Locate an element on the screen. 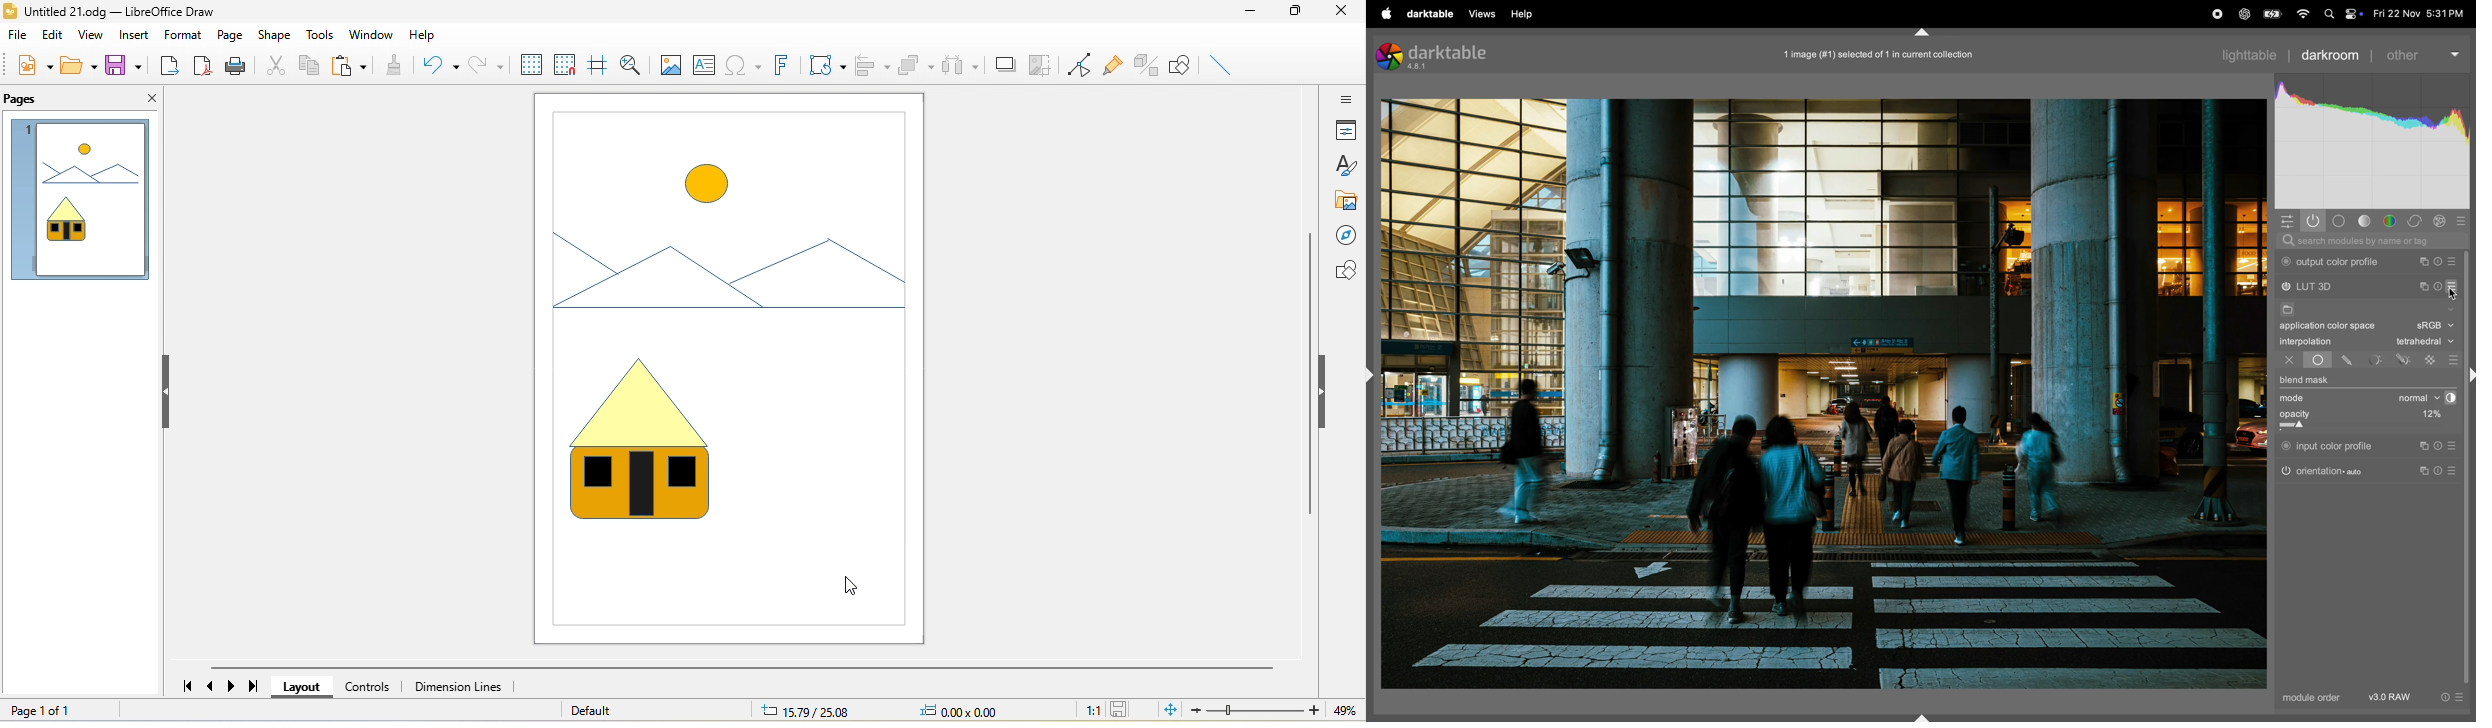 This screenshot has width=2492, height=728. next is located at coordinates (233, 686).